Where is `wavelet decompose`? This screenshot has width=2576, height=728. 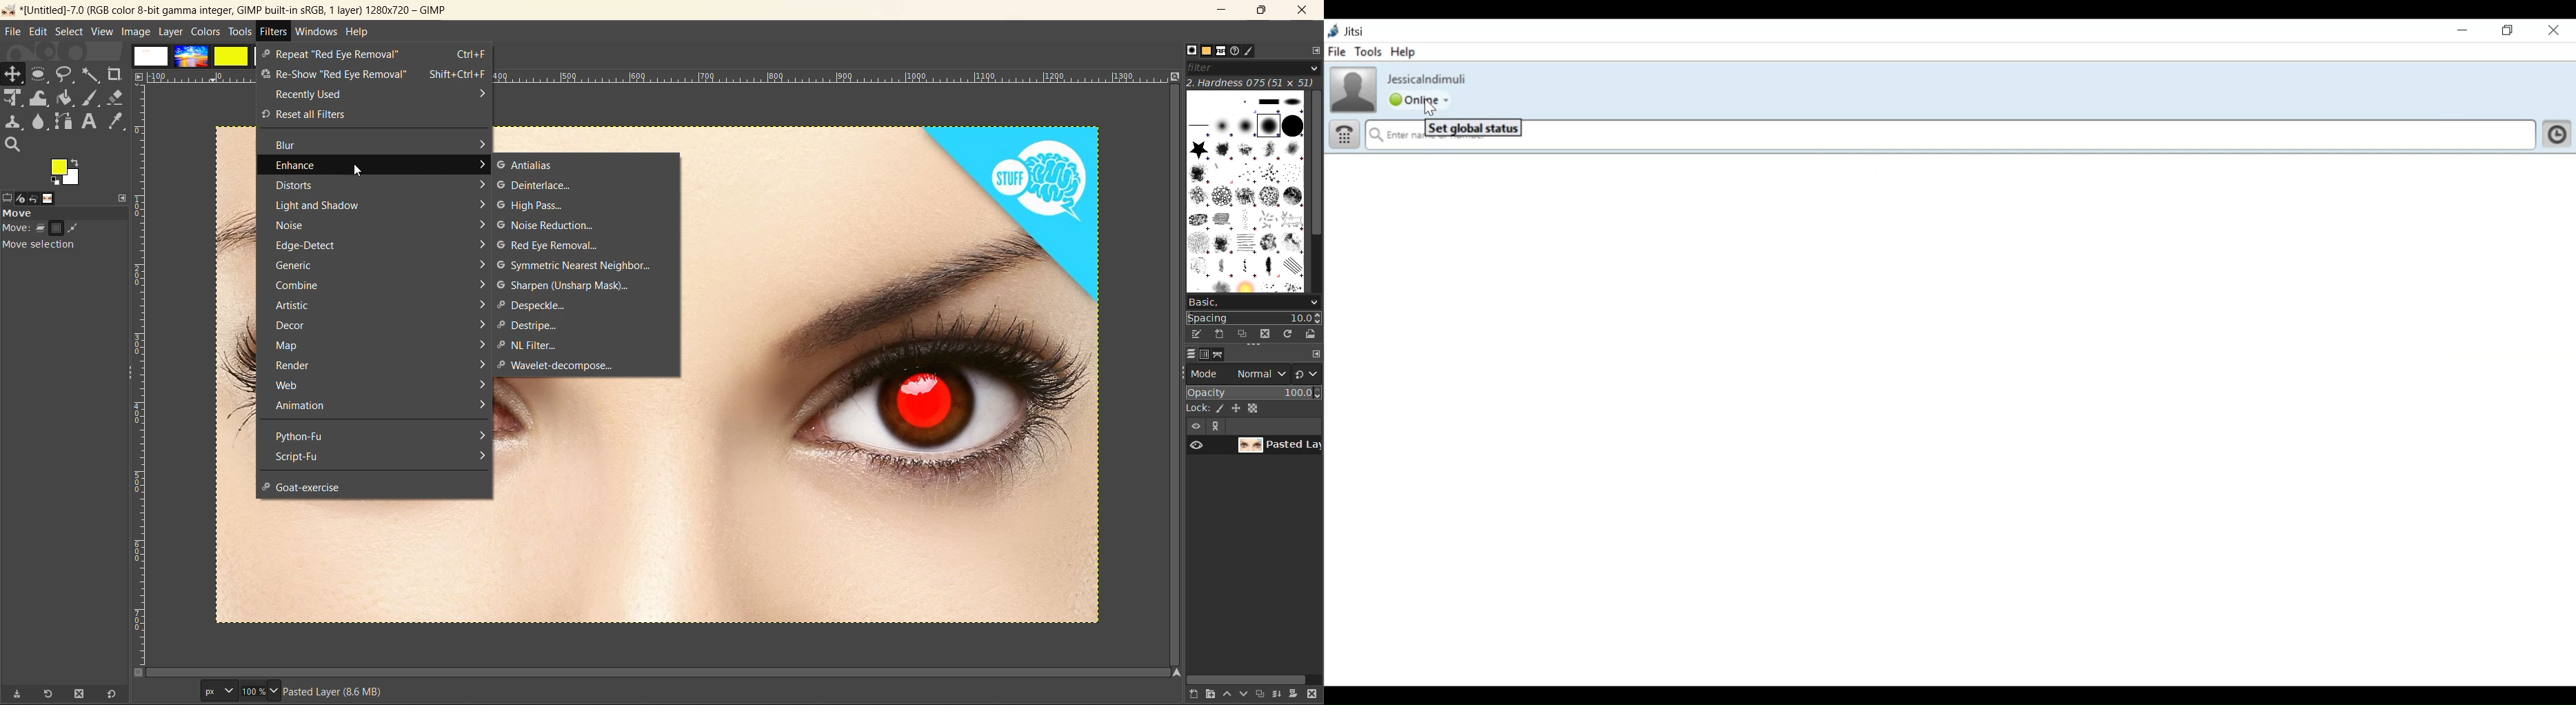
wavelet decompose is located at coordinates (564, 364).